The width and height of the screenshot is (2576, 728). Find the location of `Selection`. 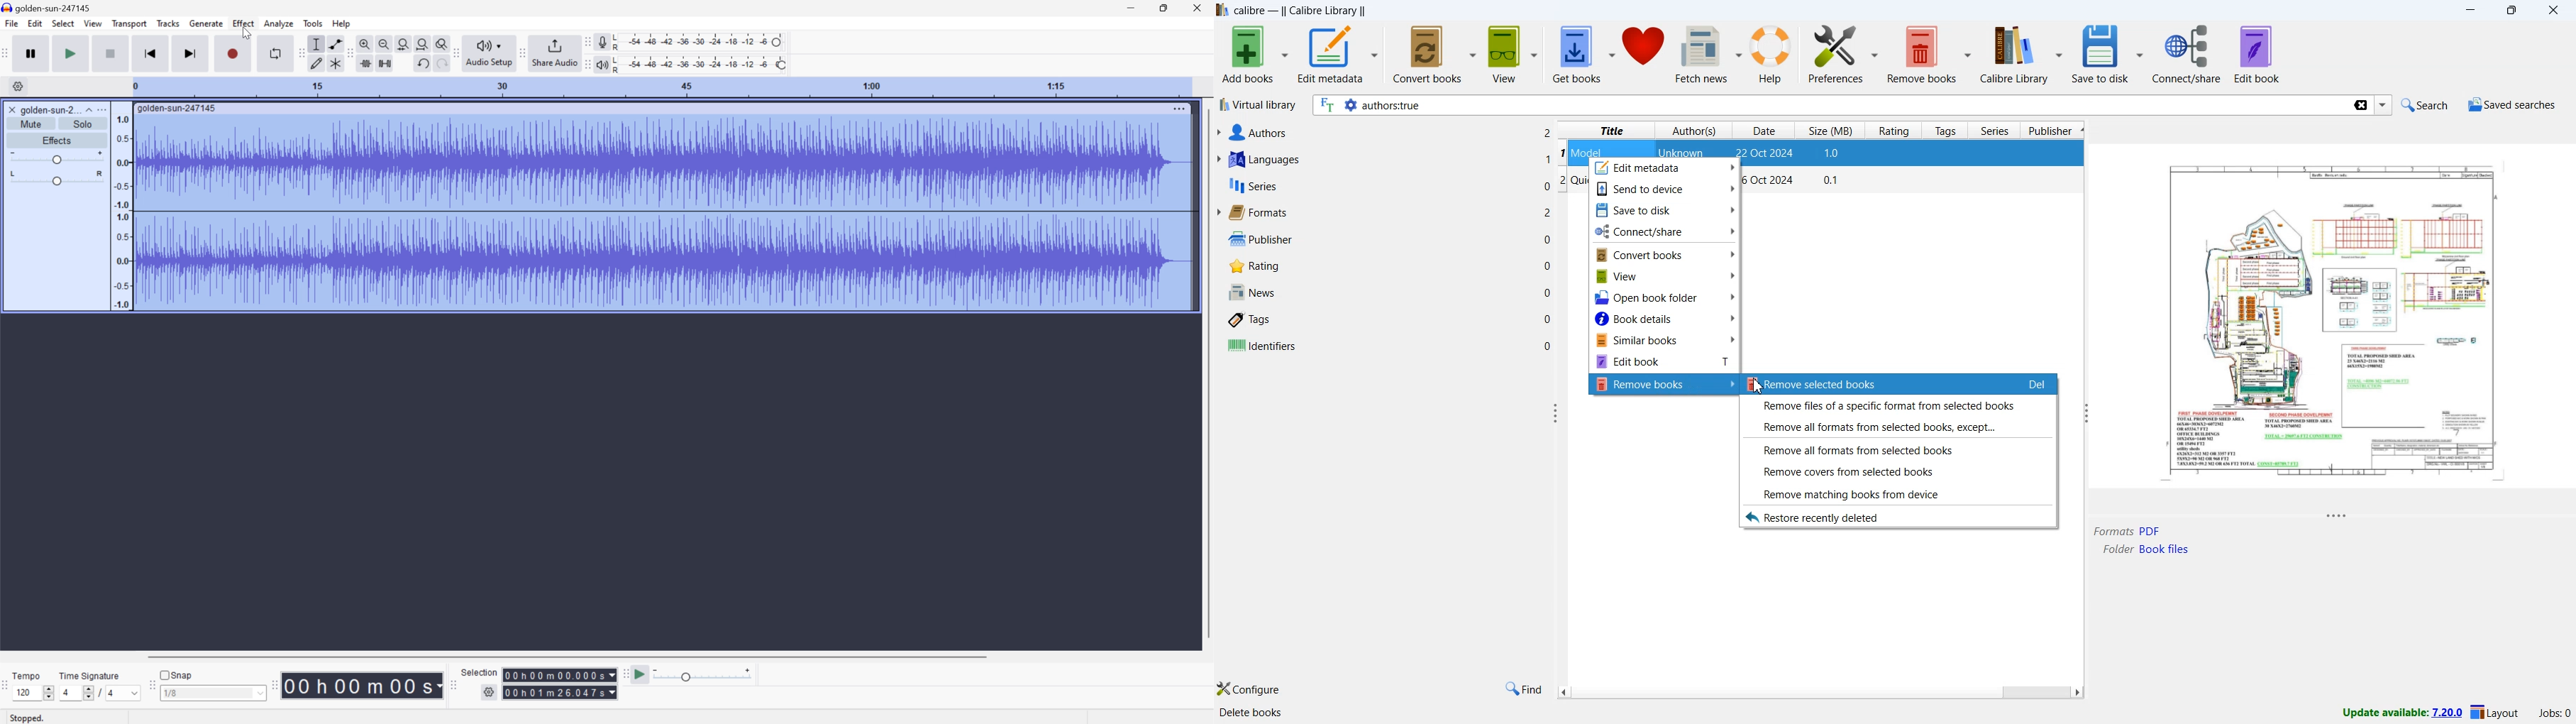

Selection is located at coordinates (560, 692).